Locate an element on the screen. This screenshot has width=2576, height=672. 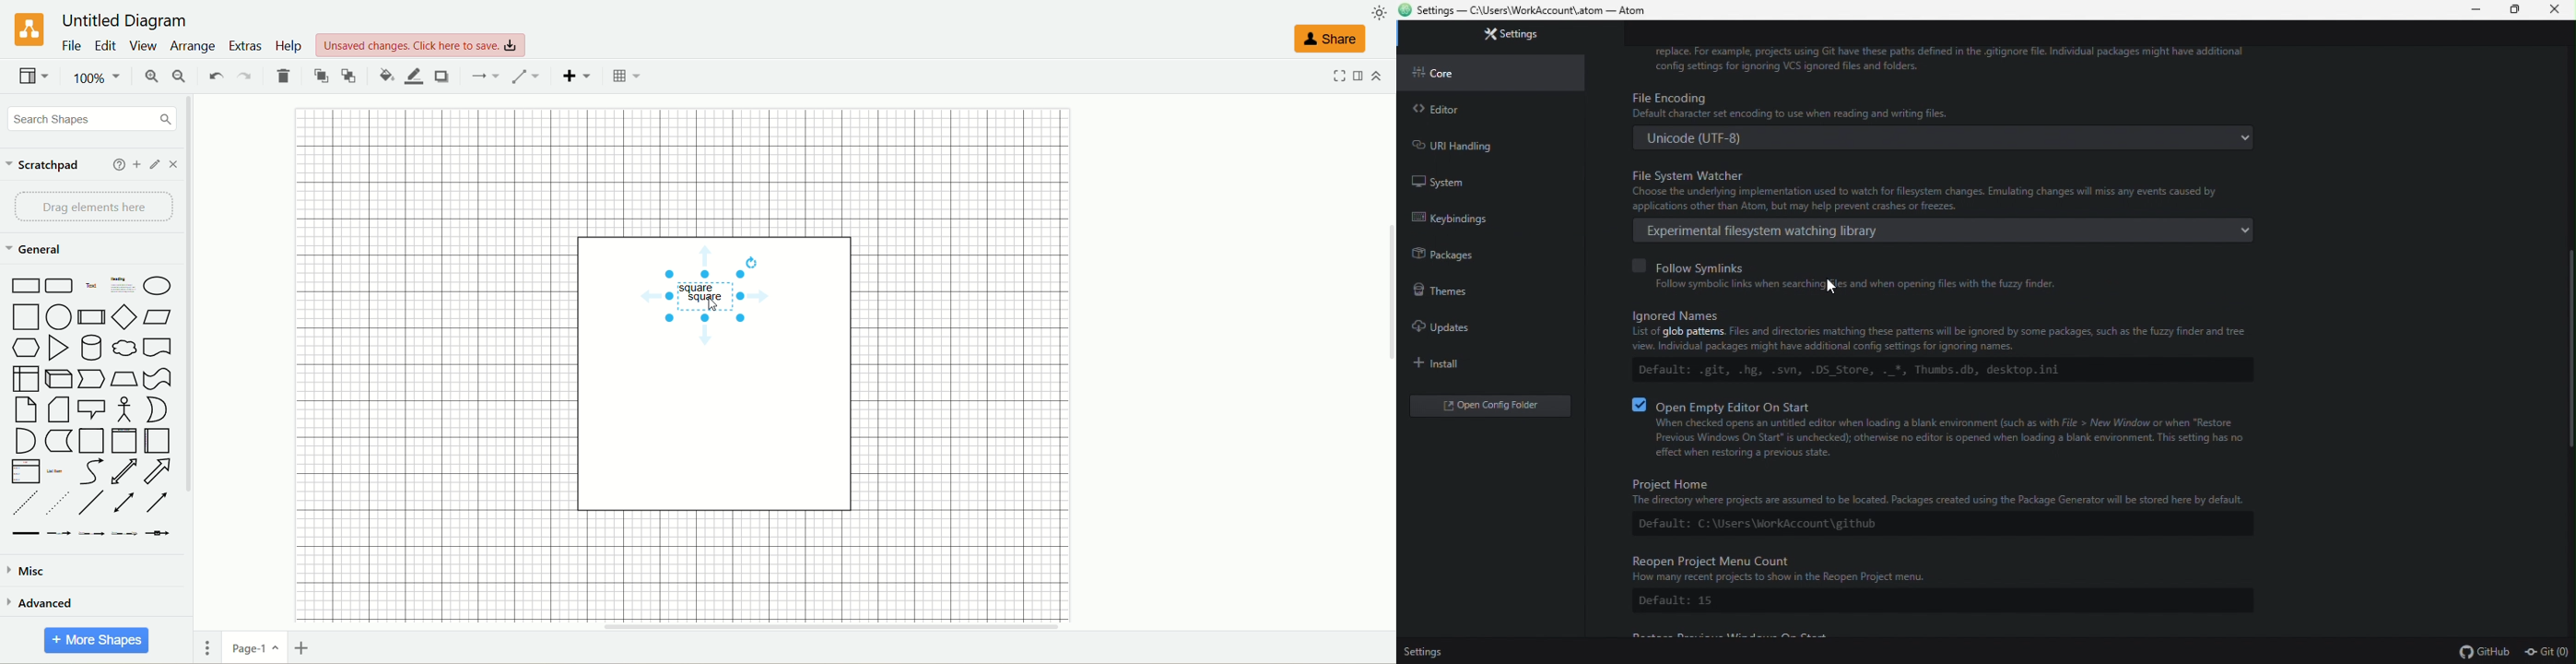
search shapes is located at coordinates (92, 122).